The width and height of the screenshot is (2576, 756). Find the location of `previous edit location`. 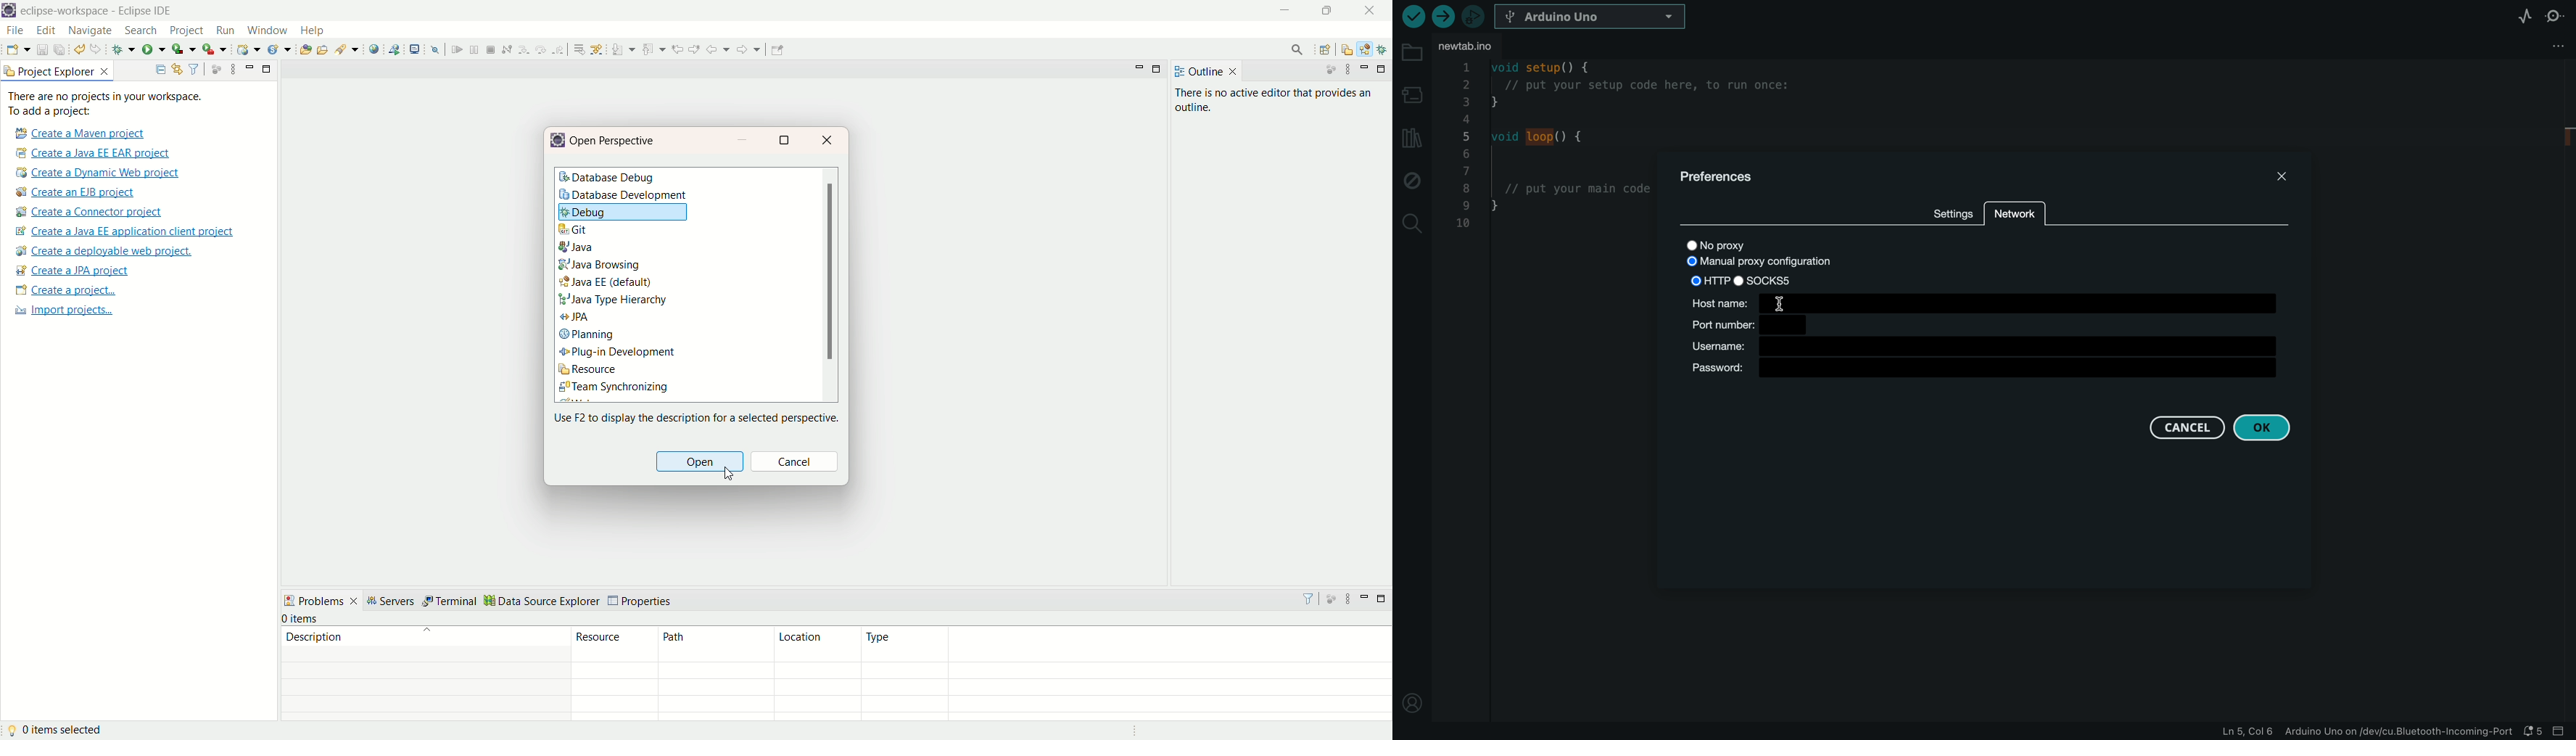

previous edit location is located at coordinates (677, 49).